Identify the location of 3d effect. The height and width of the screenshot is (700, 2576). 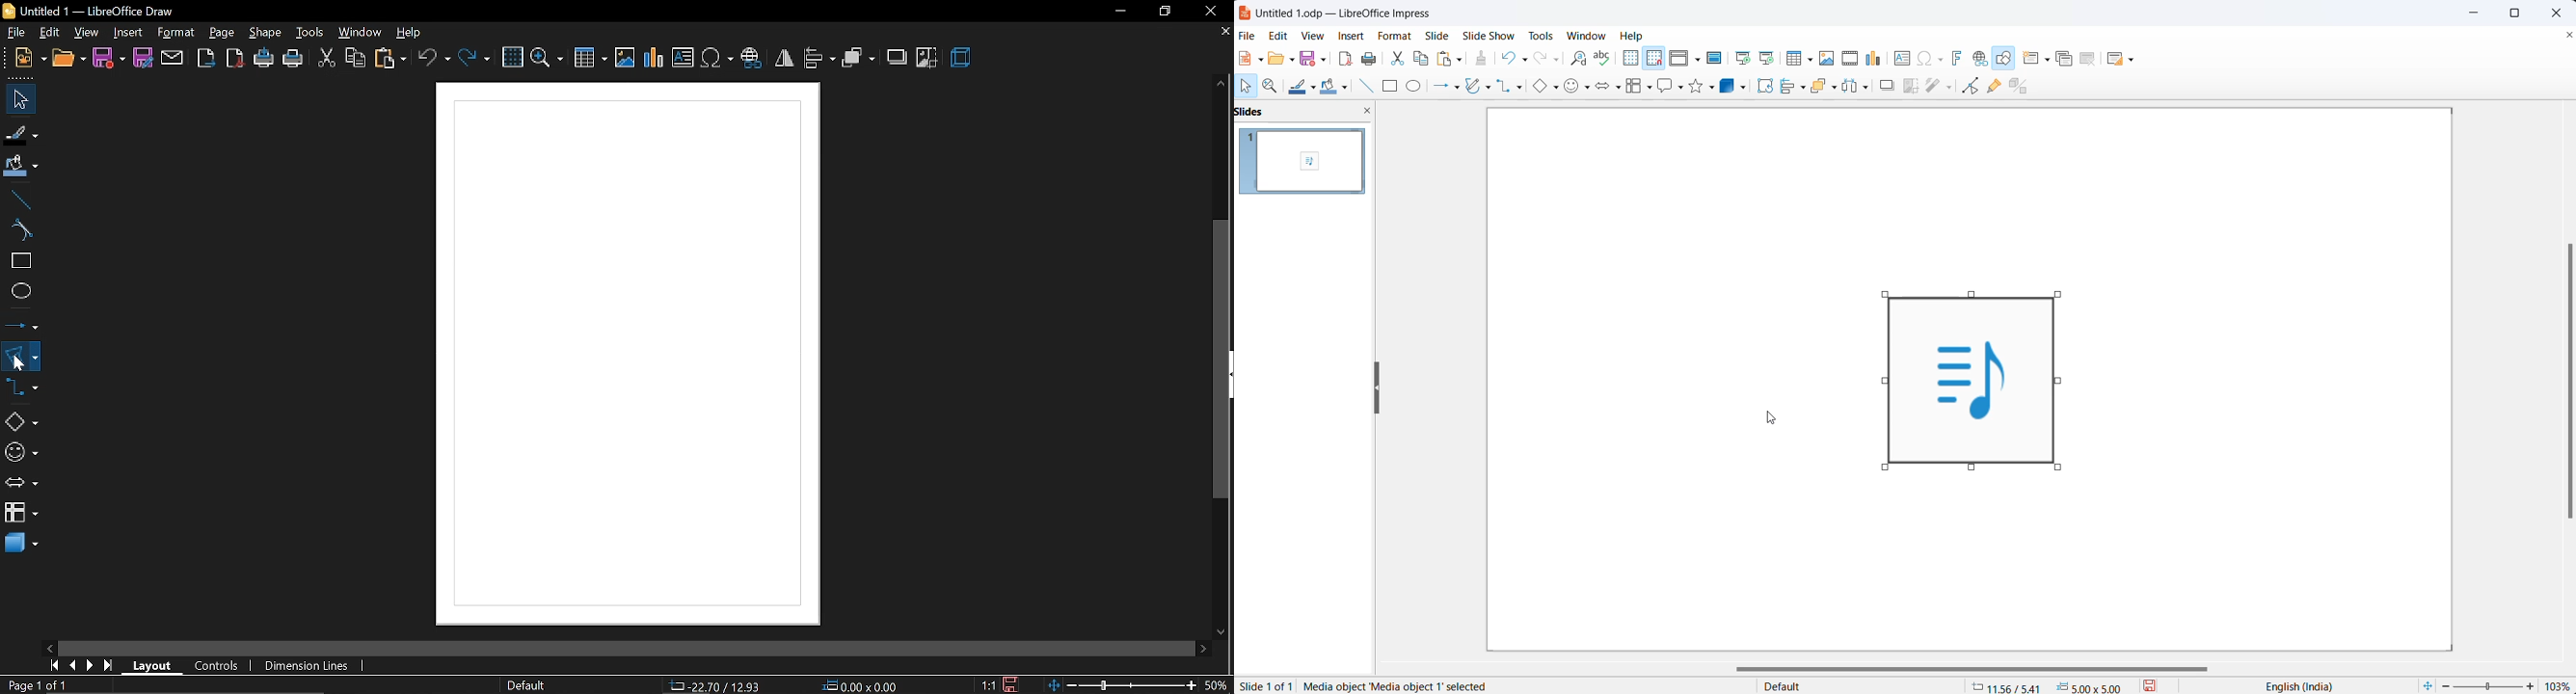
(961, 58).